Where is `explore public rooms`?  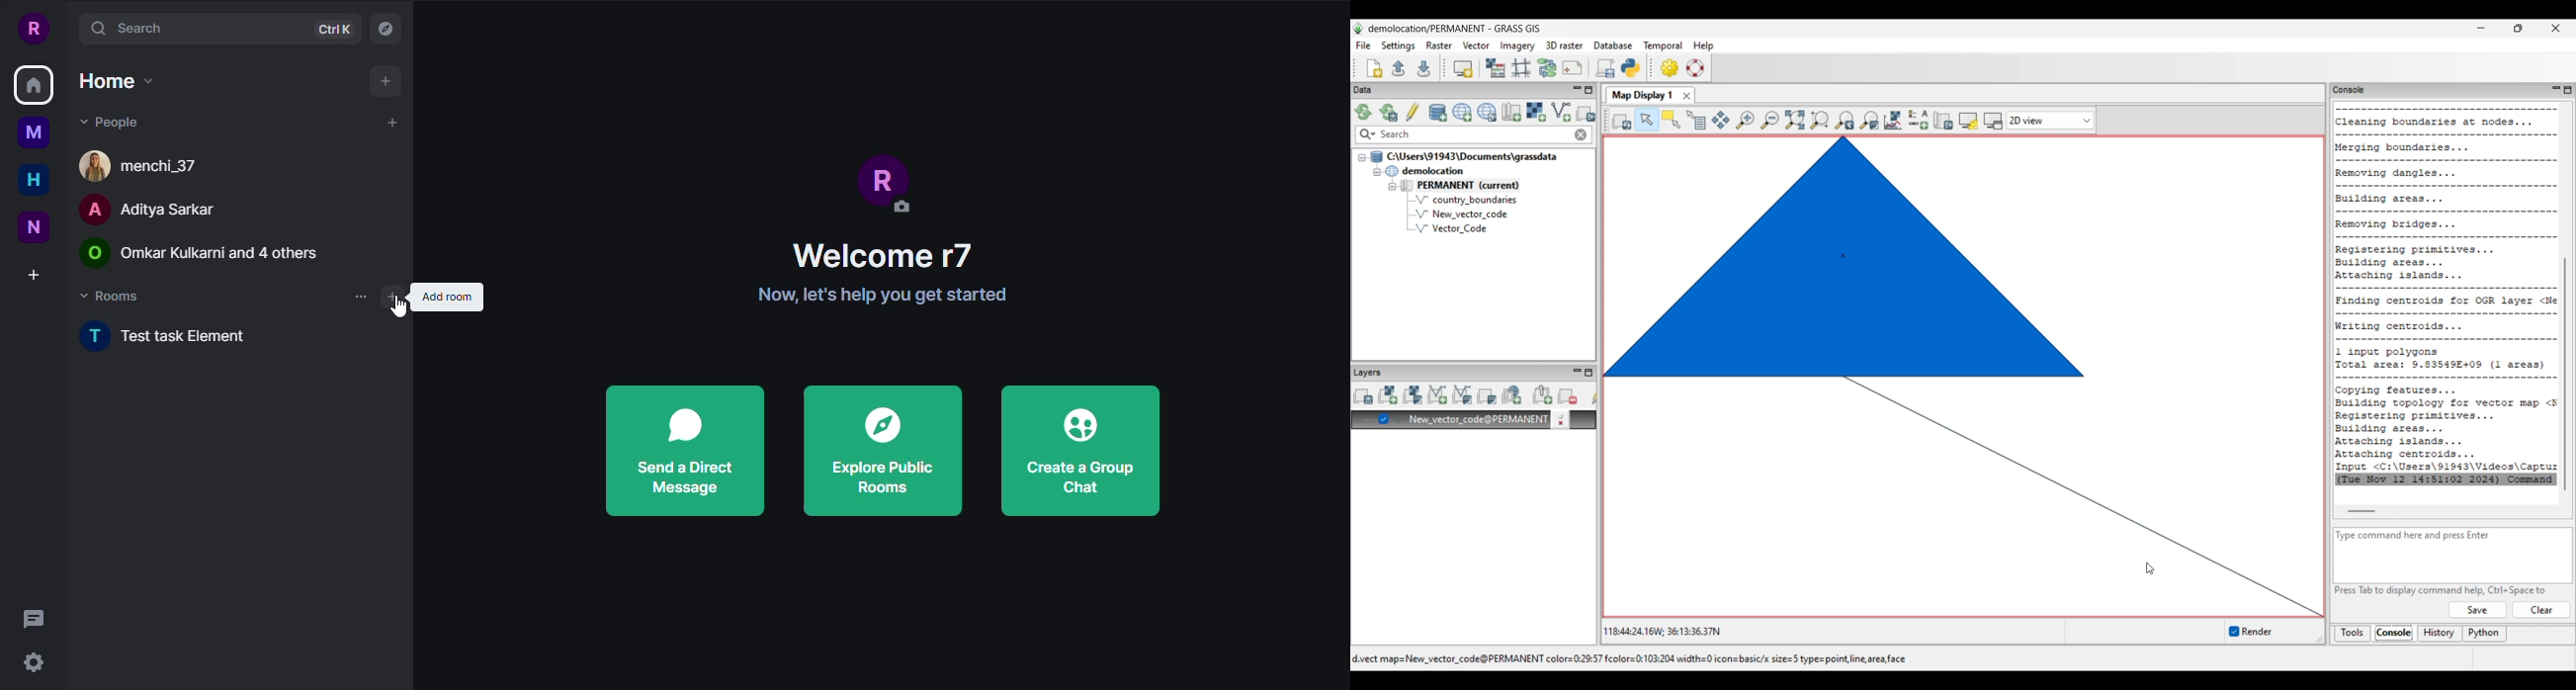 explore public rooms is located at coordinates (880, 450).